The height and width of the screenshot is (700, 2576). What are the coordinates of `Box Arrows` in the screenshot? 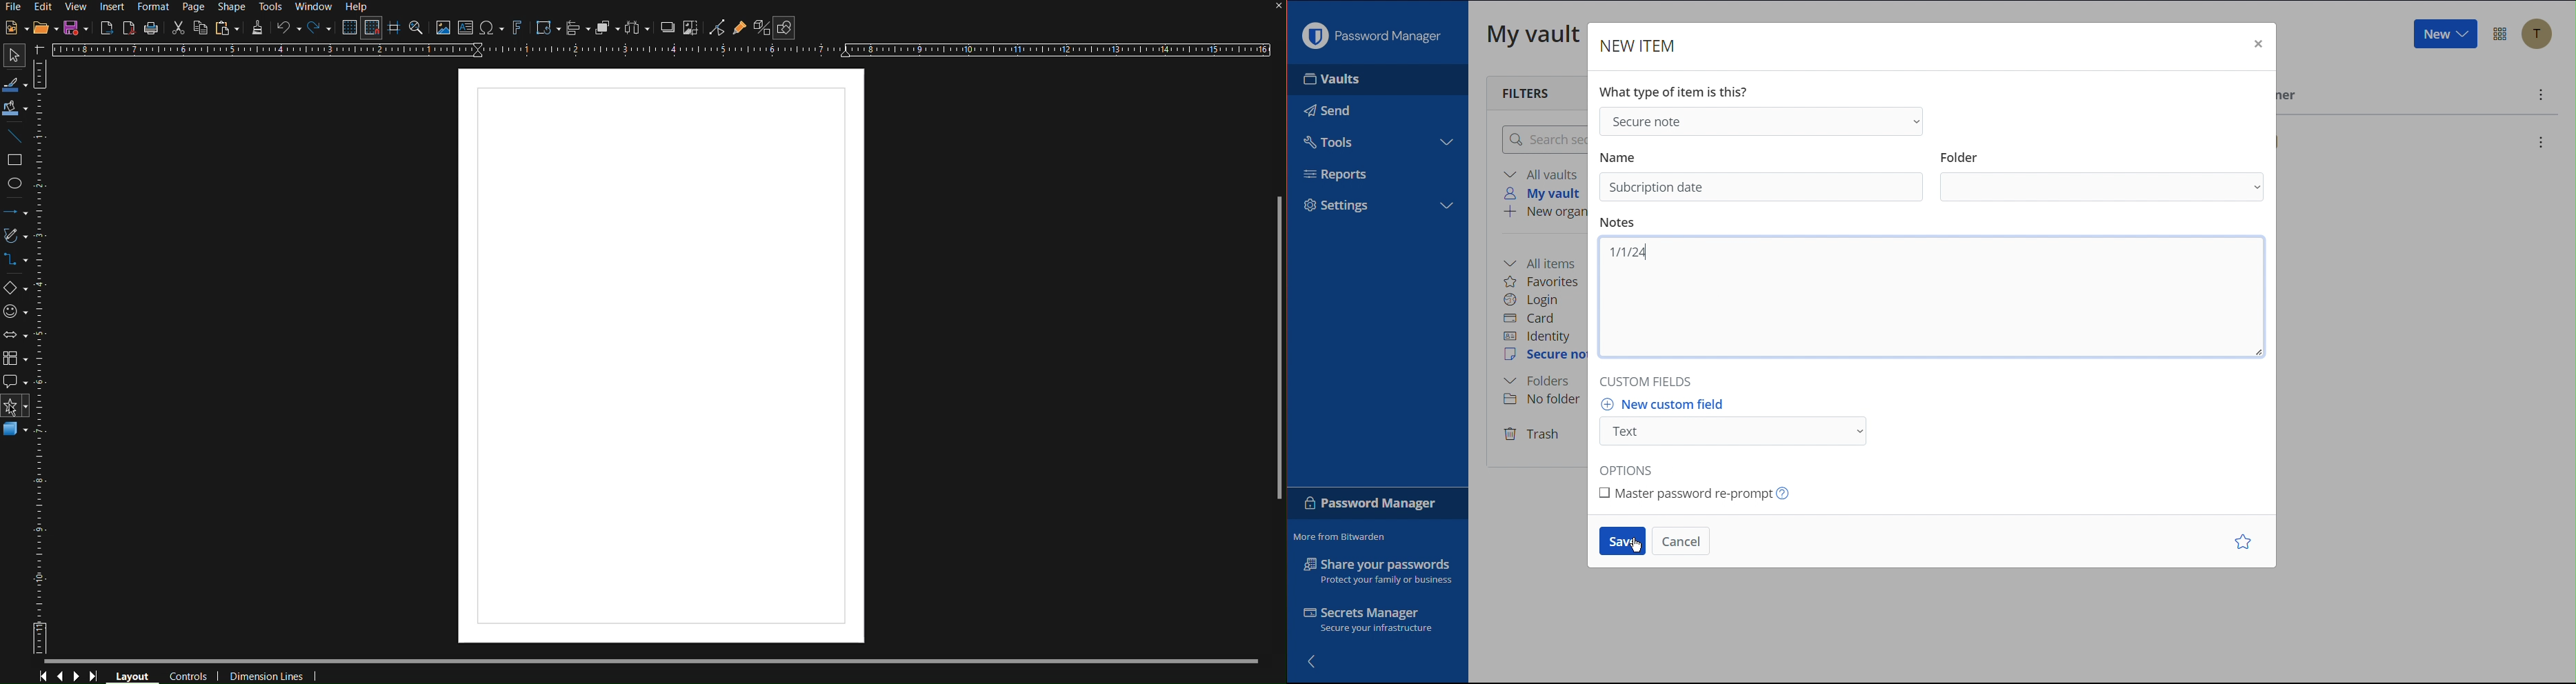 It's located at (17, 336).